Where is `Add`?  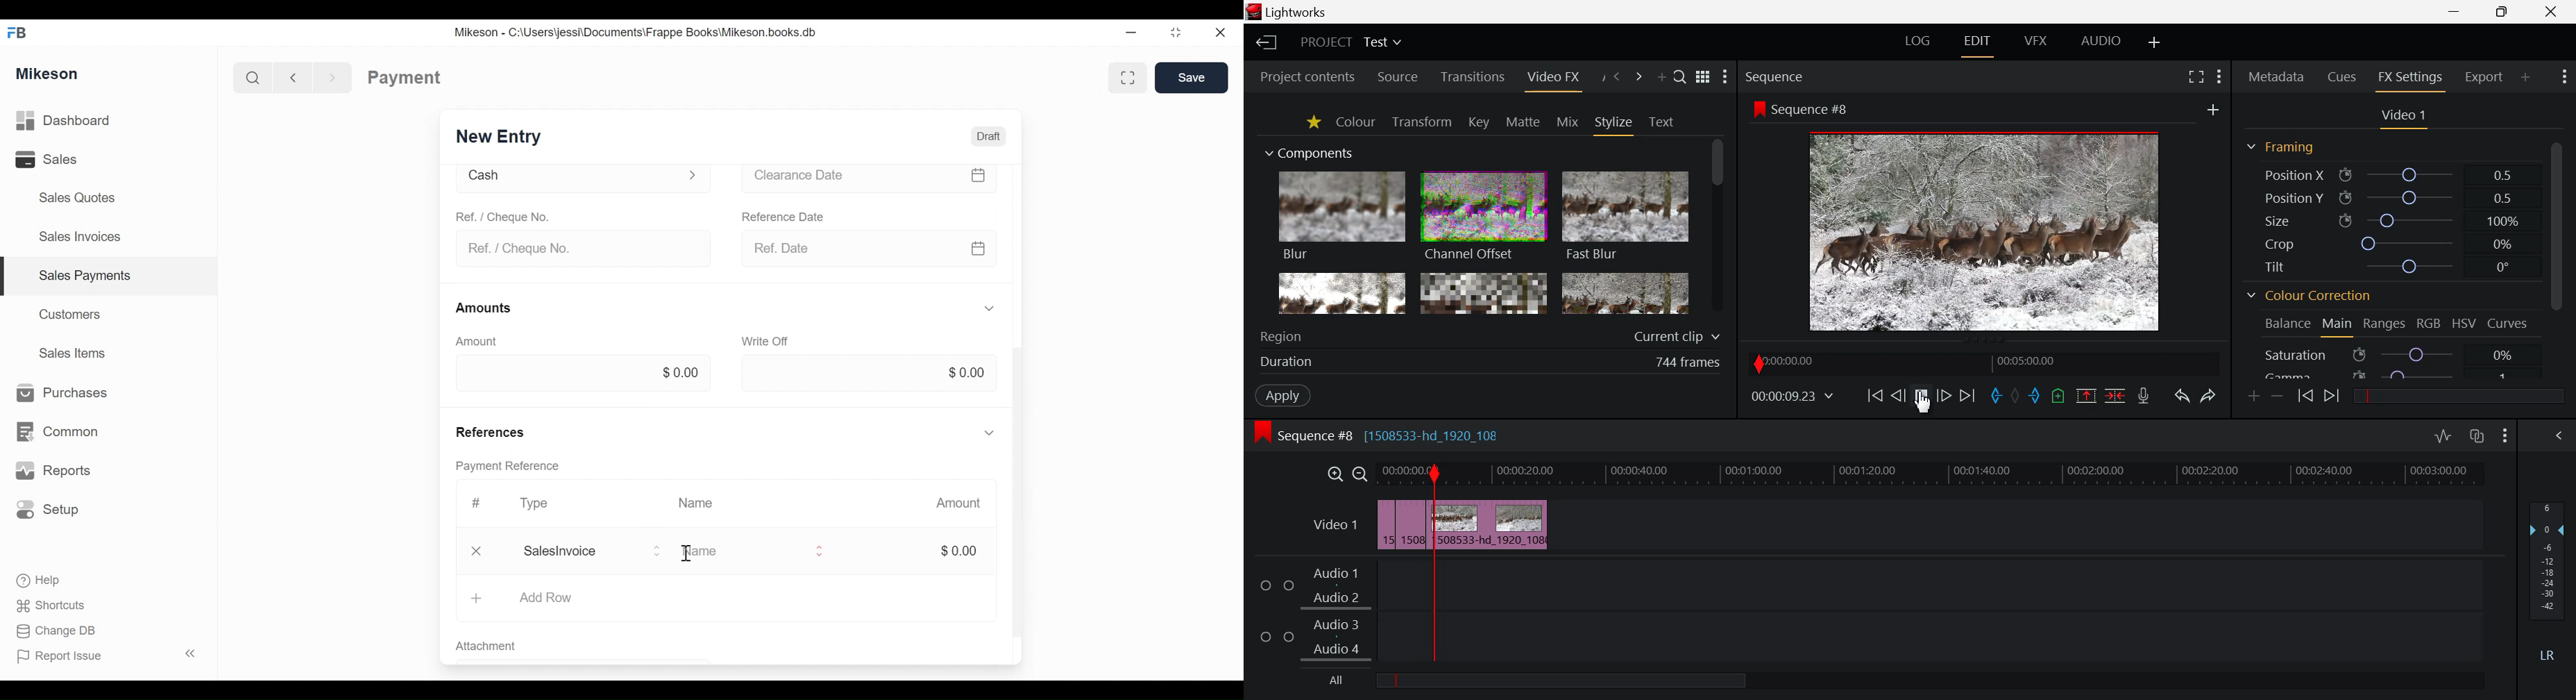 Add is located at coordinates (478, 597).